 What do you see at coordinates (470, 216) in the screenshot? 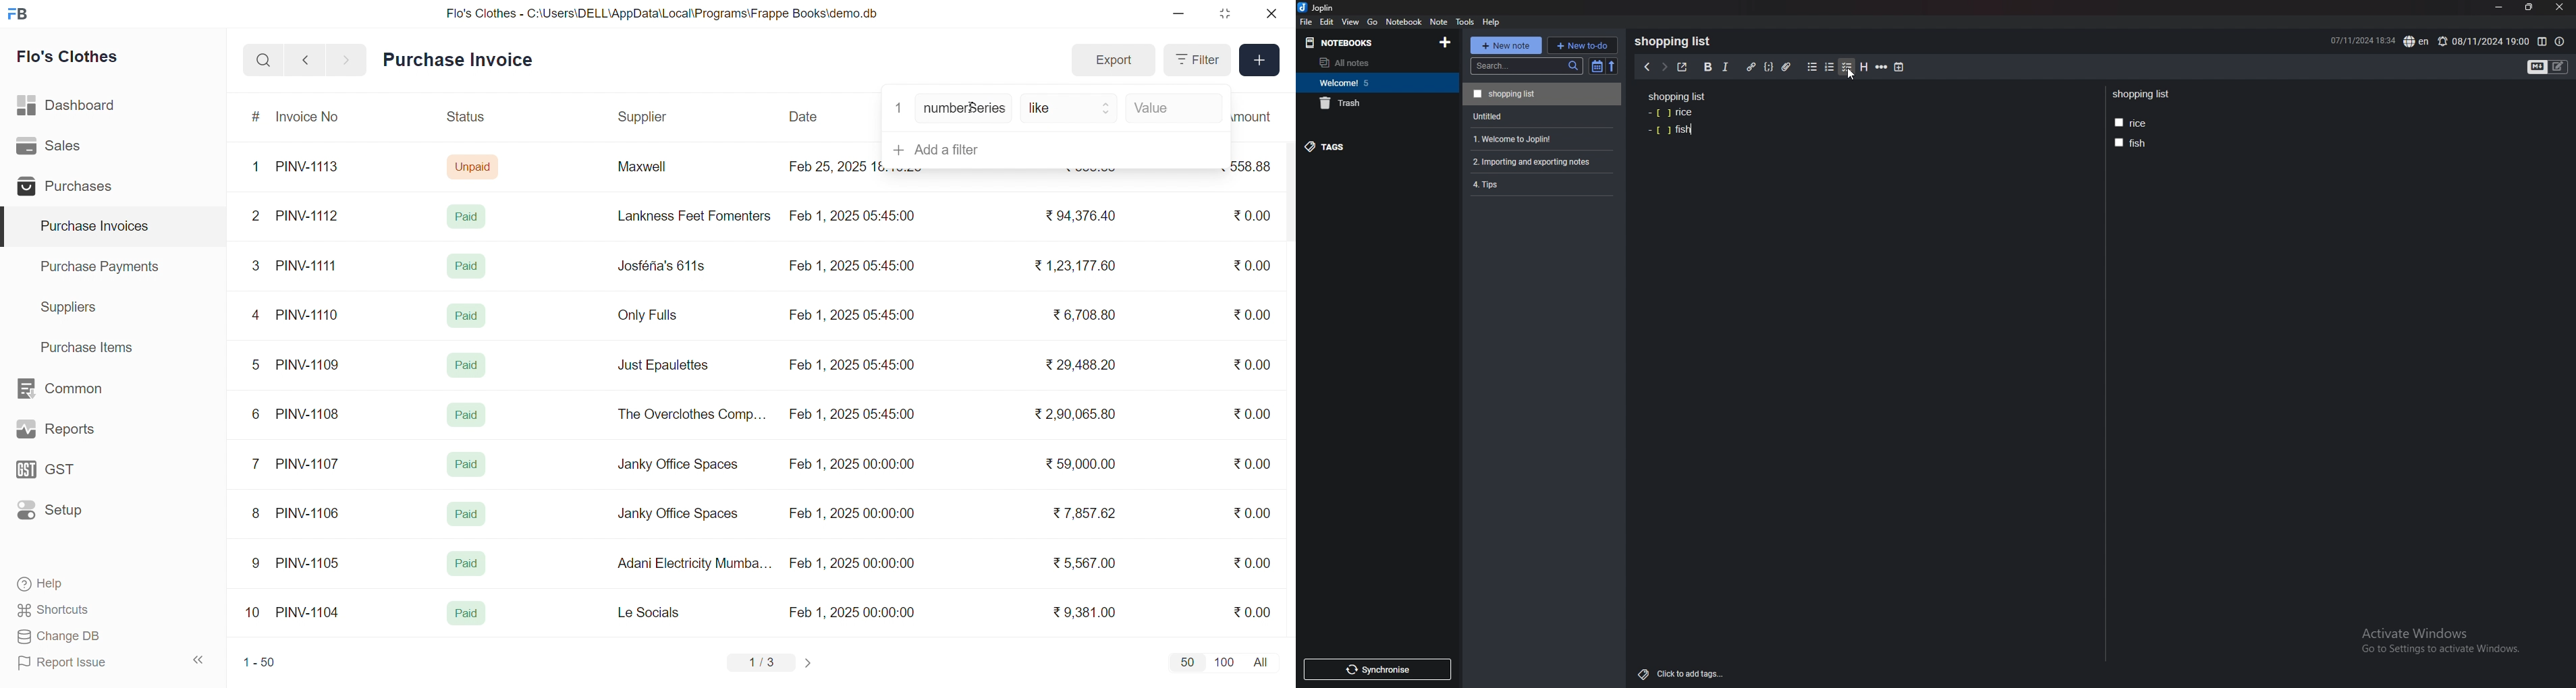
I see `Paid` at bounding box center [470, 216].